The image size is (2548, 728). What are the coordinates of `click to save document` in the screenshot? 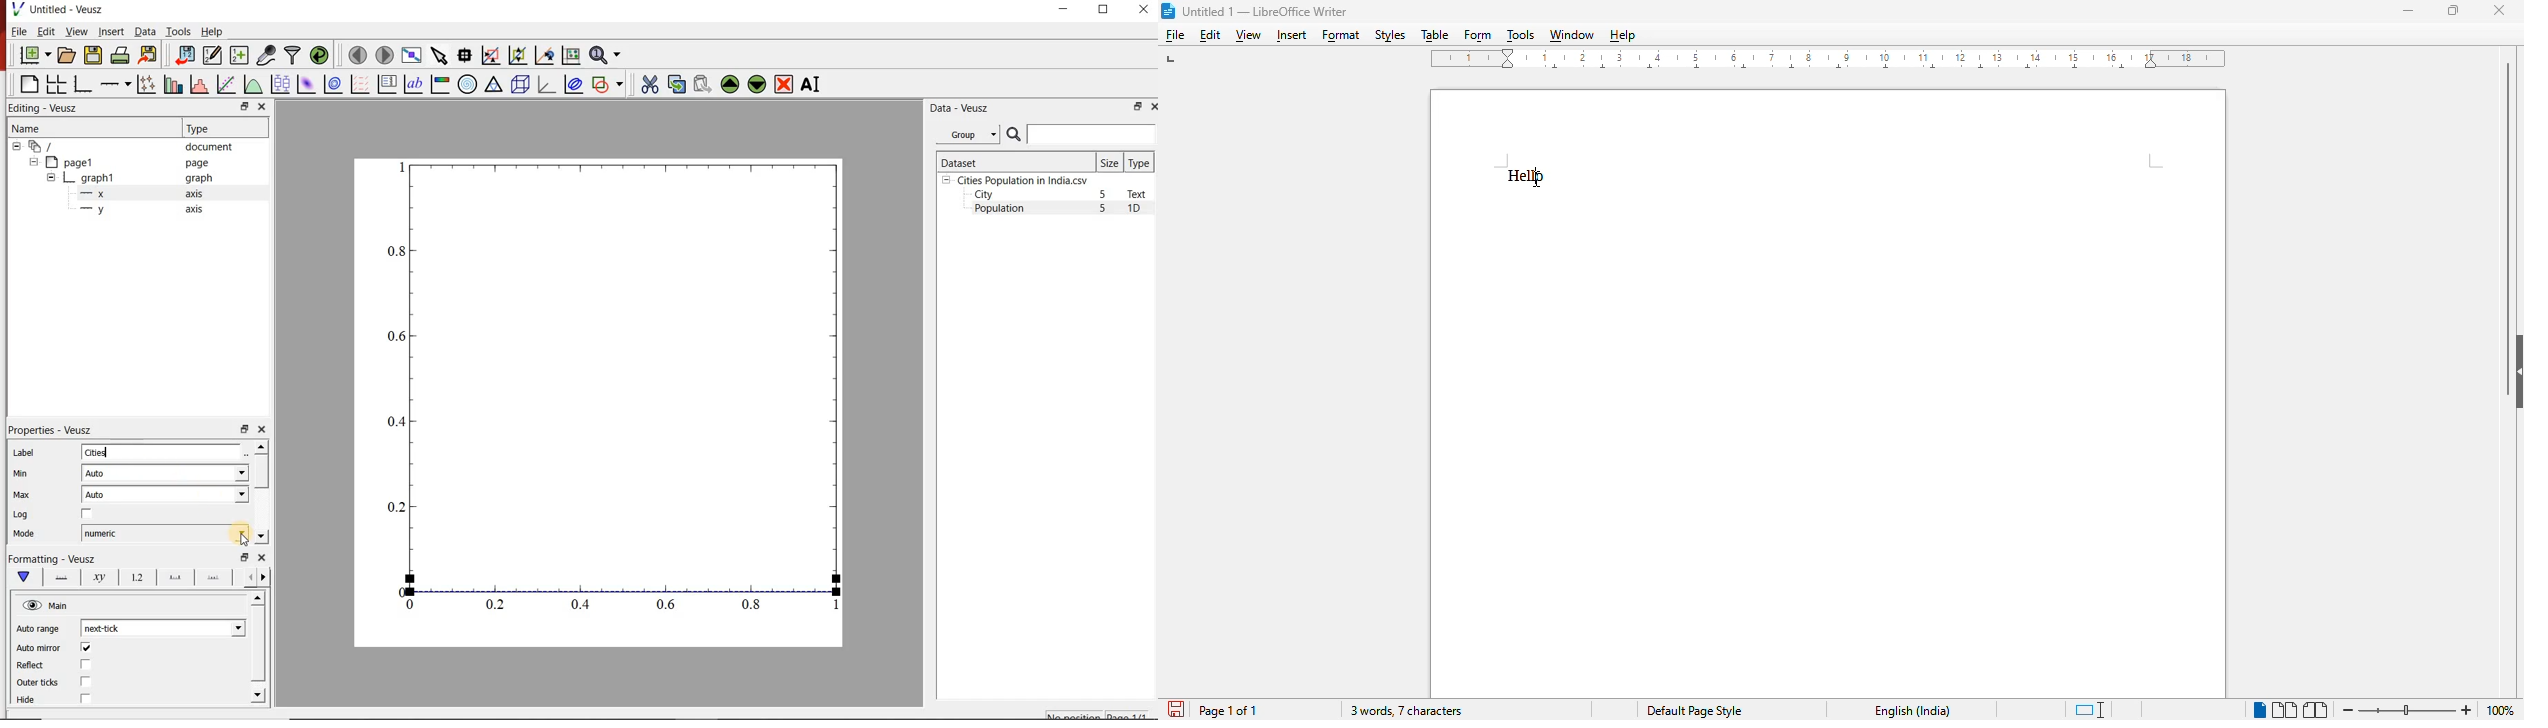 It's located at (1178, 710).